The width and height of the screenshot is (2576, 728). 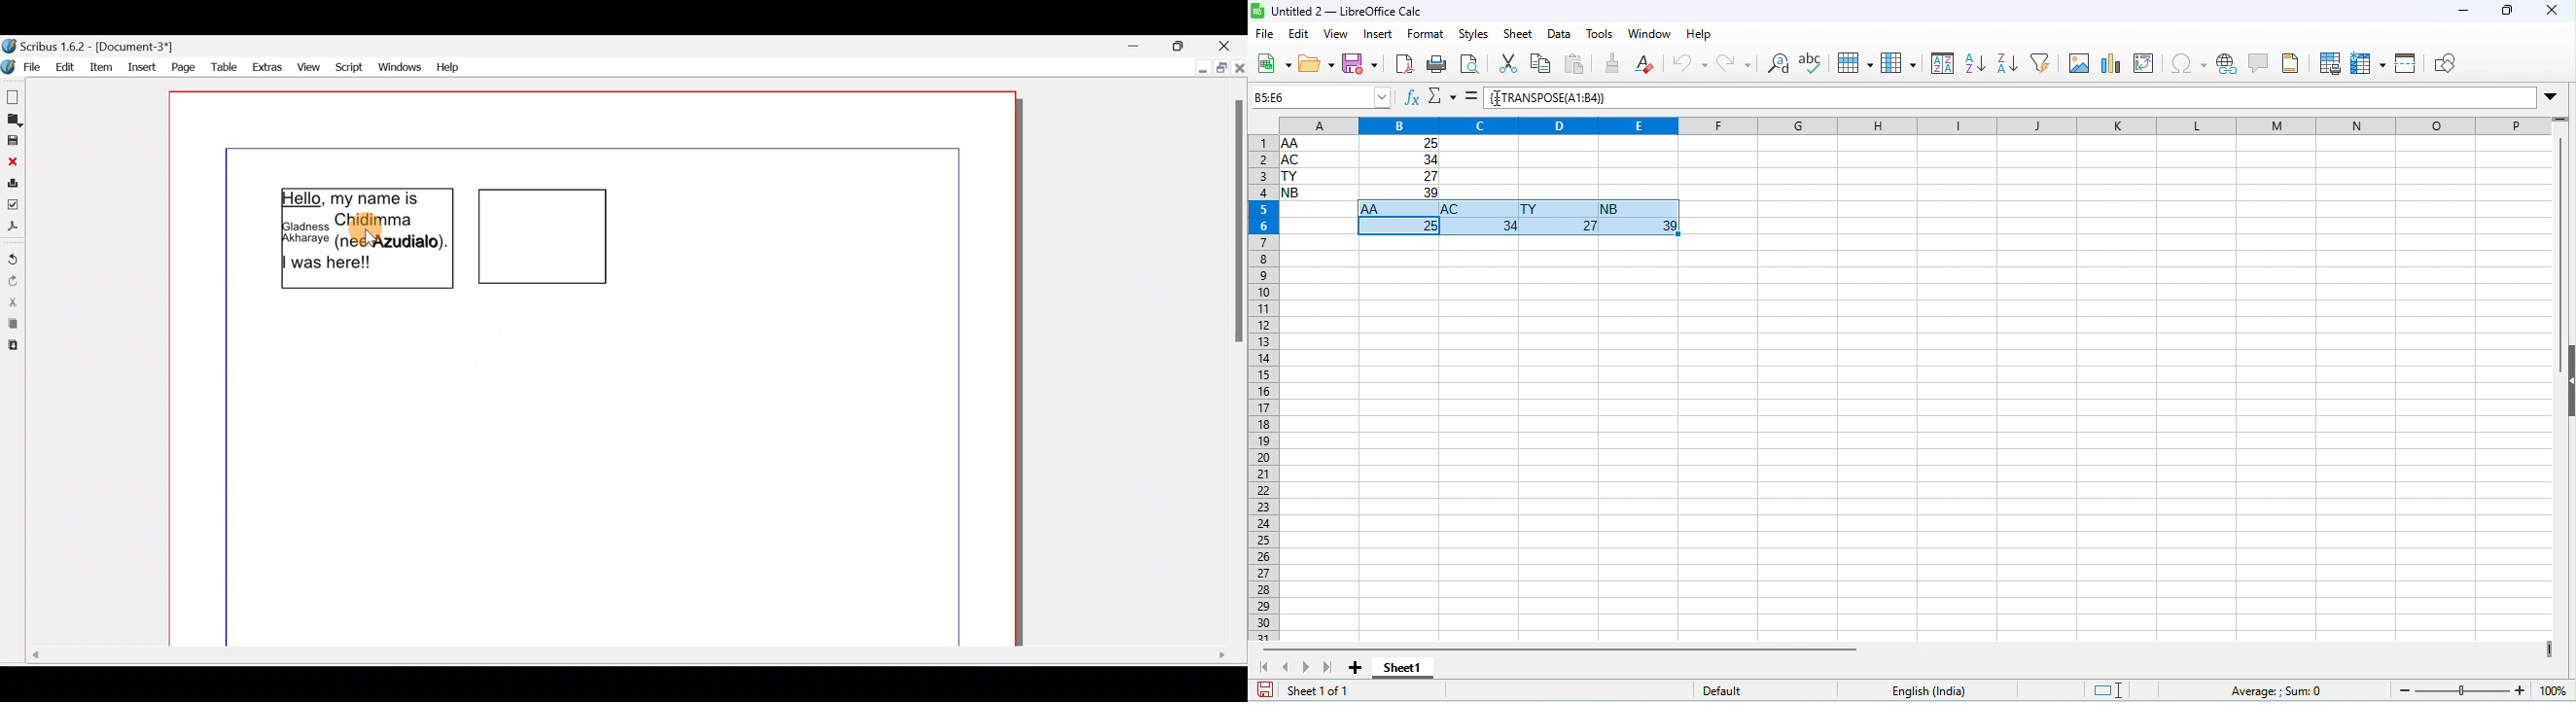 What do you see at coordinates (1427, 34) in the screenshot?
I see `format` at bounding box center [1427, 34].